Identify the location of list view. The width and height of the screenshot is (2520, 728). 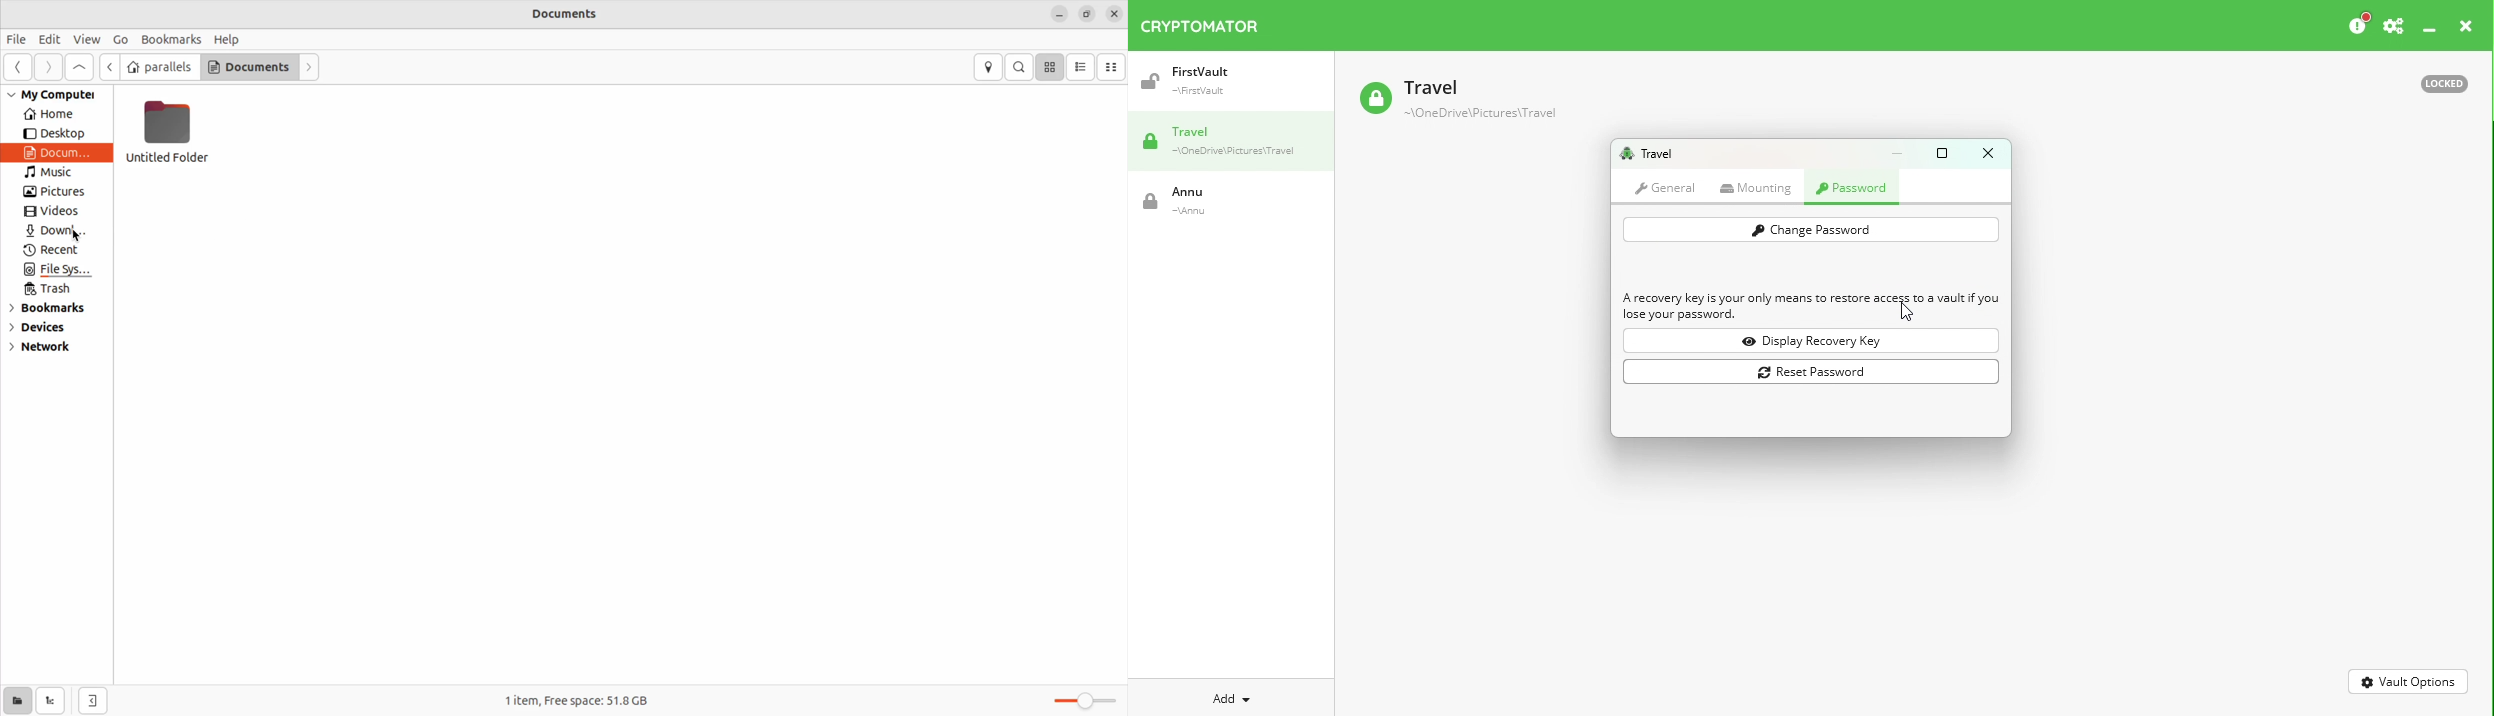
(1081, 67).